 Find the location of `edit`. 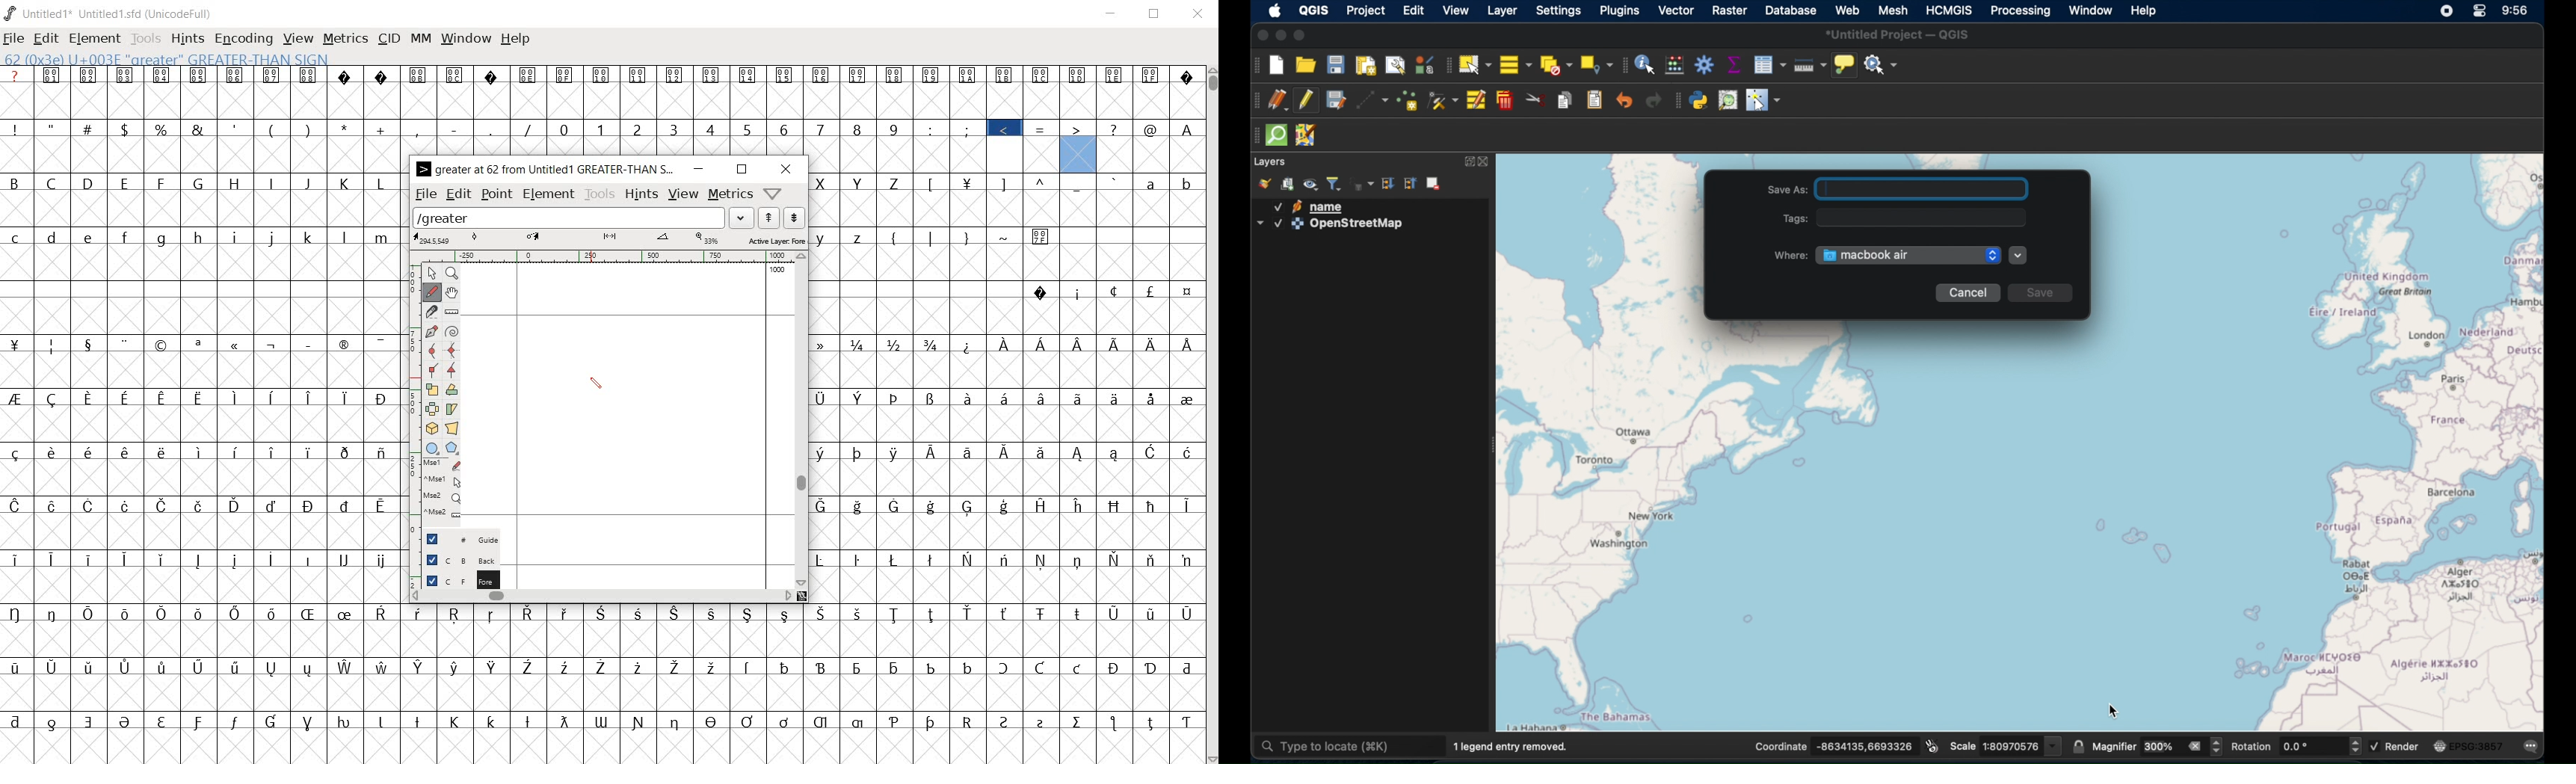

edit is located at coordinates (44, 38).